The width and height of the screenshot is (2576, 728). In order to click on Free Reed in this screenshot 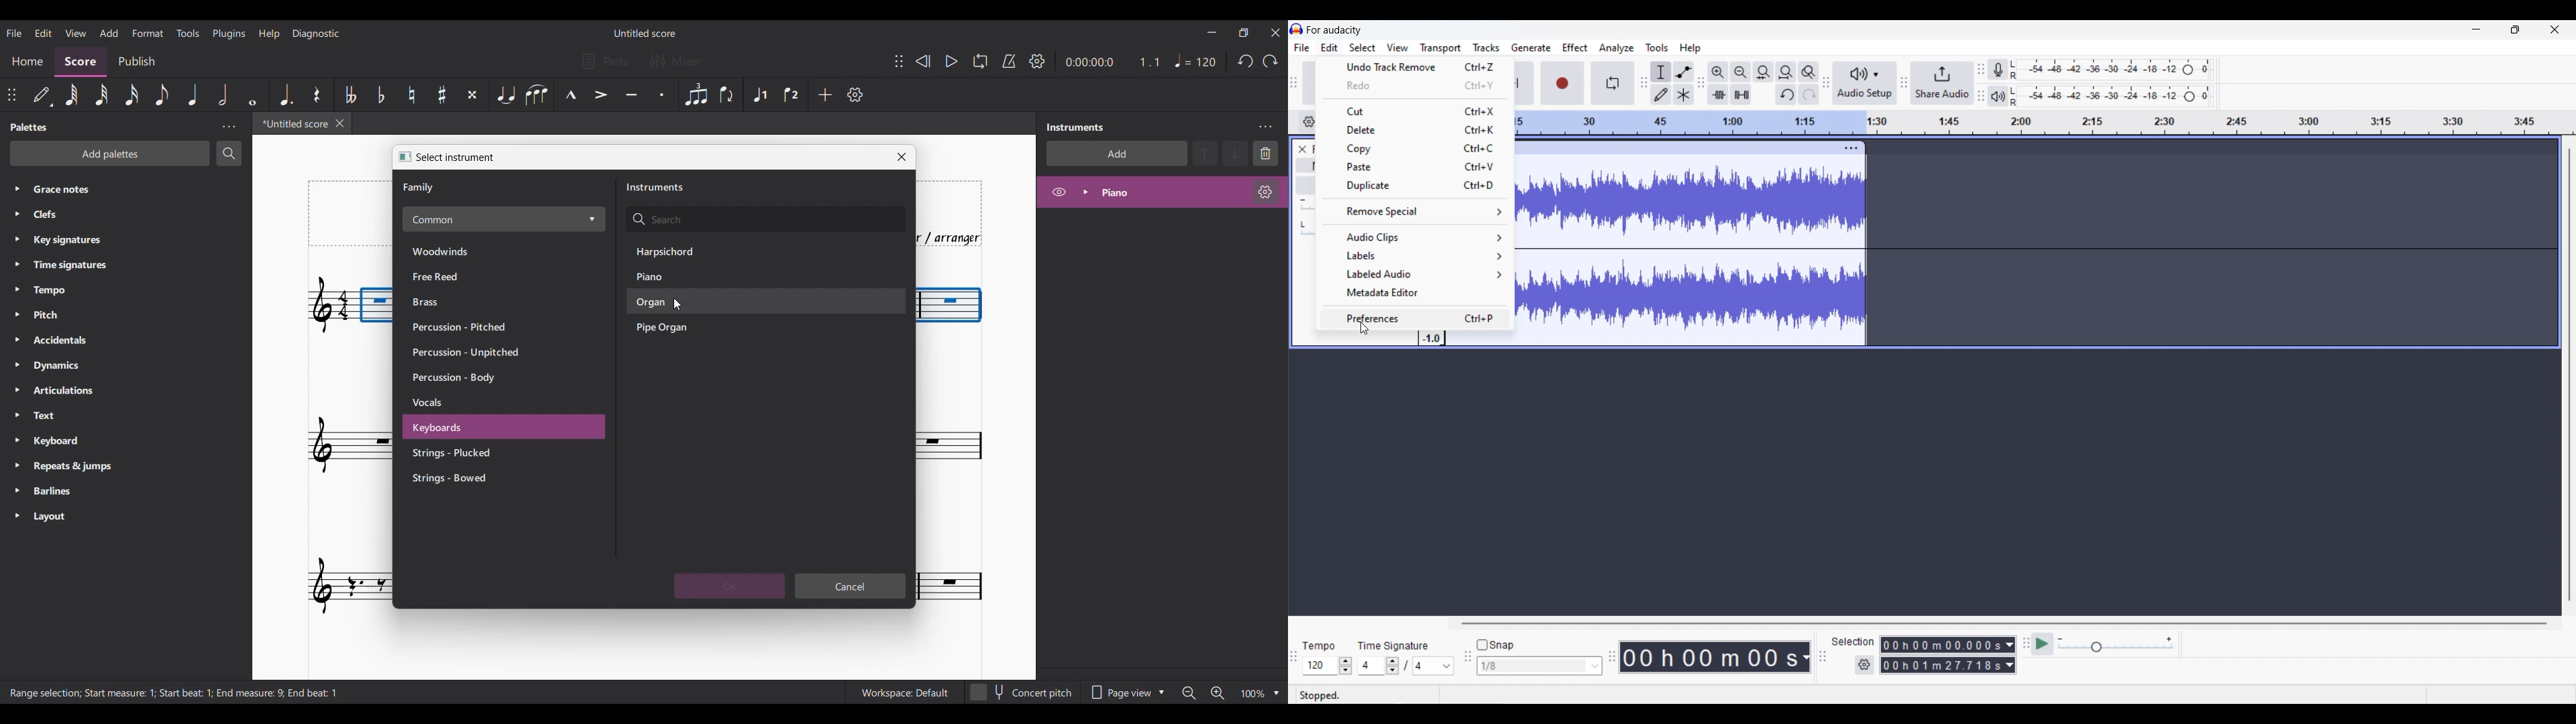, I will do `click(455, 277)`.